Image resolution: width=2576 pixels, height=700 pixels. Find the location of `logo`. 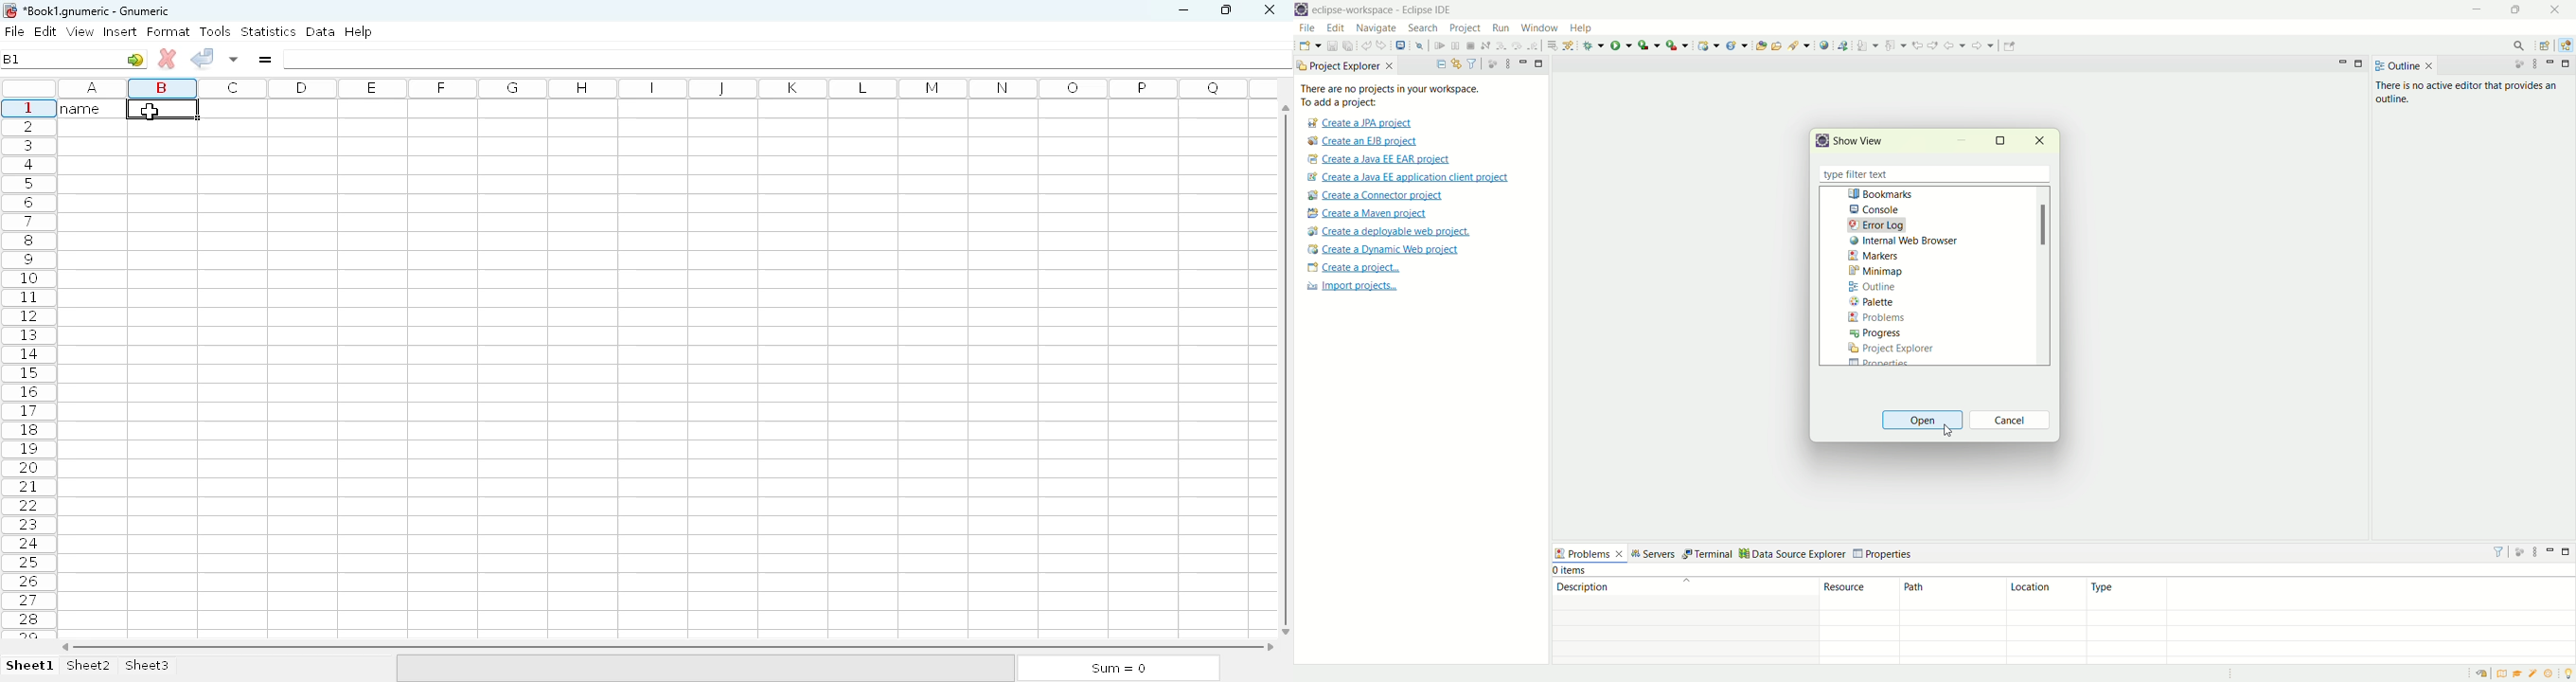

logo is located at coordinates (1301, 9).